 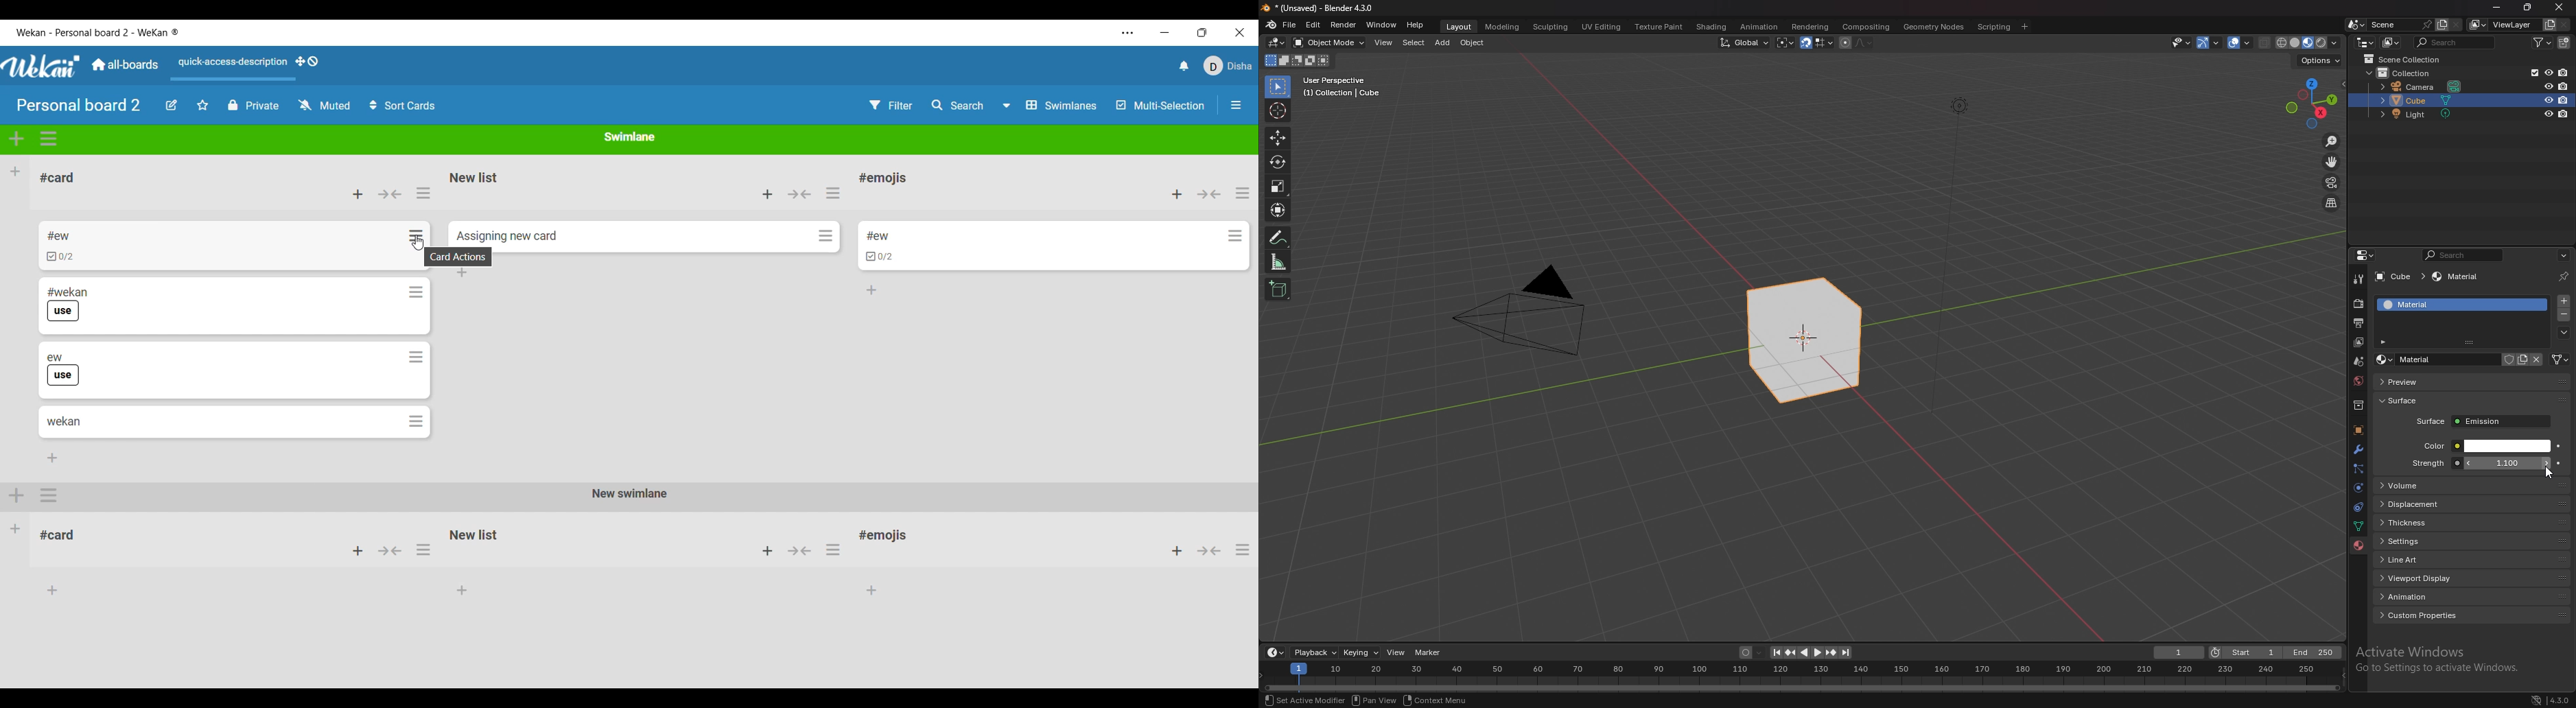 I want to click on scale, so click(x=1278, y=185).